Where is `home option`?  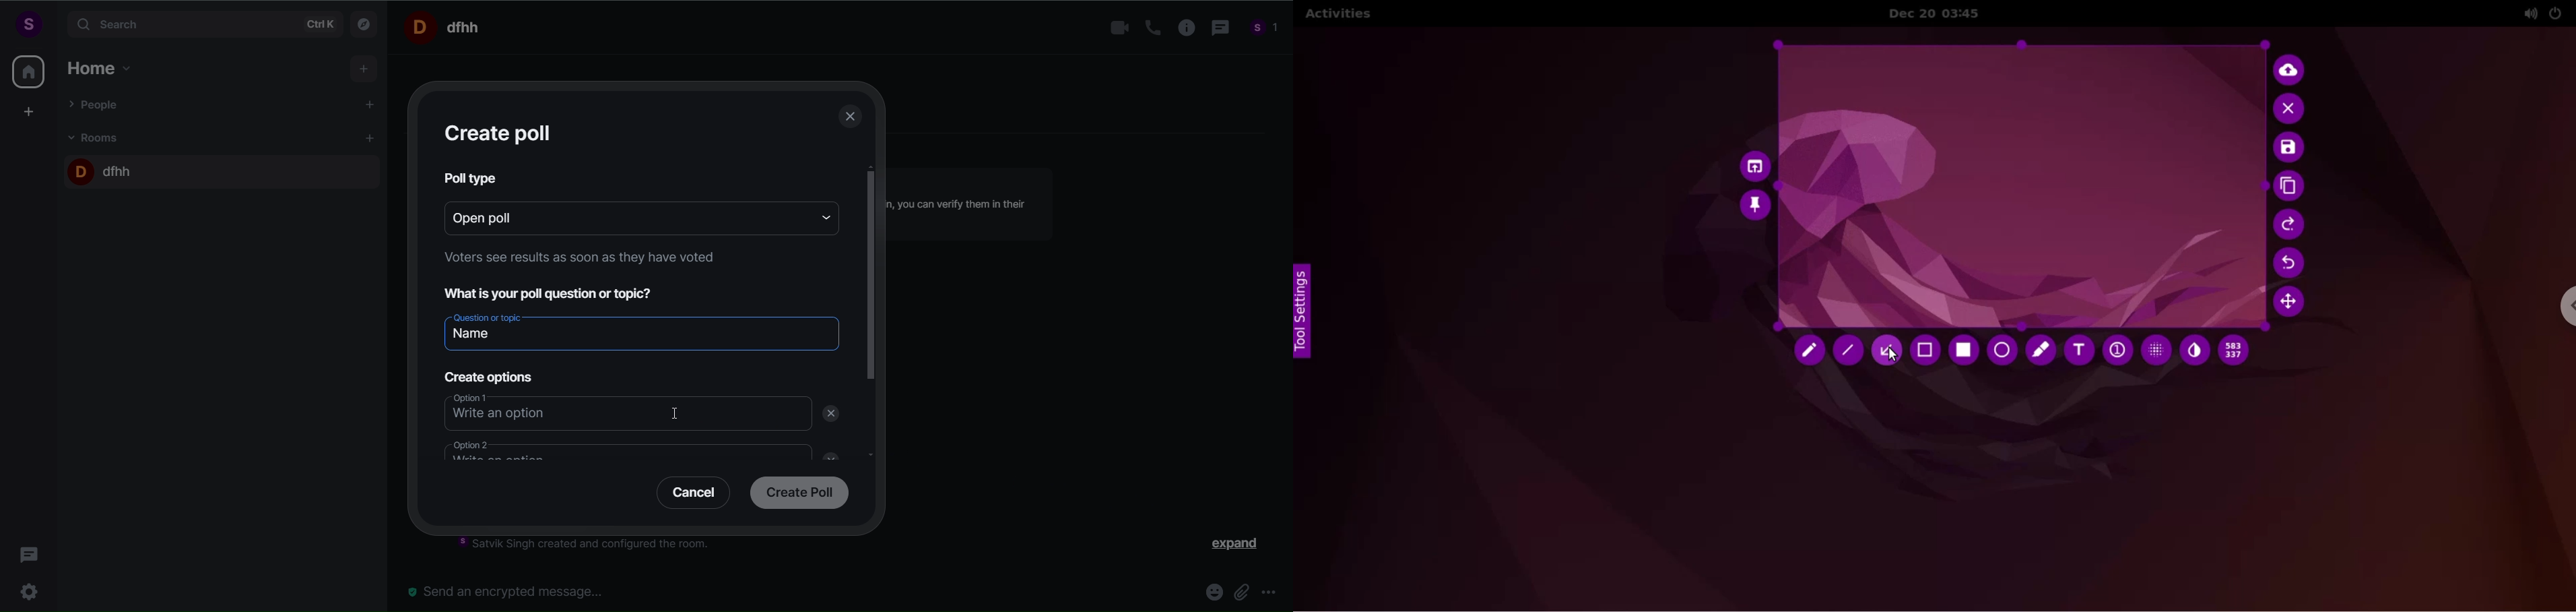 home option is located at coordinates (104, 66).